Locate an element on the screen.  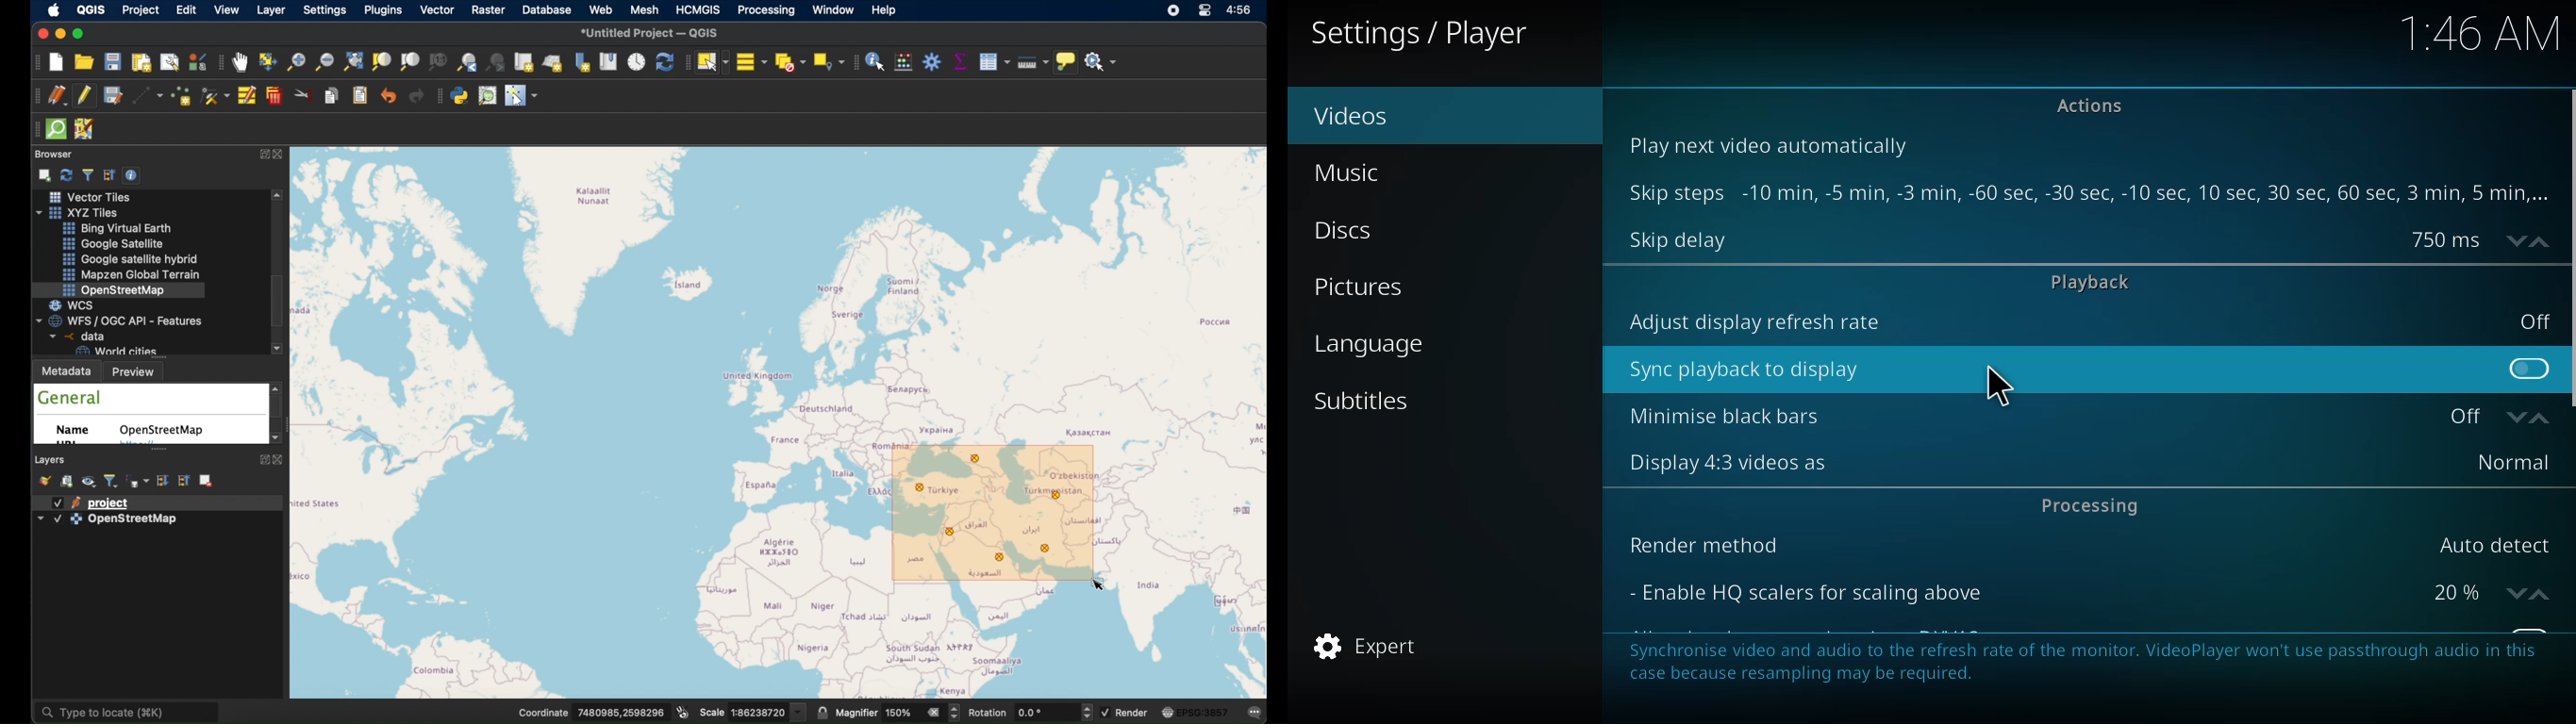
switches the mouse cursor to a configurable pointer is located at coordinates (522, 95).